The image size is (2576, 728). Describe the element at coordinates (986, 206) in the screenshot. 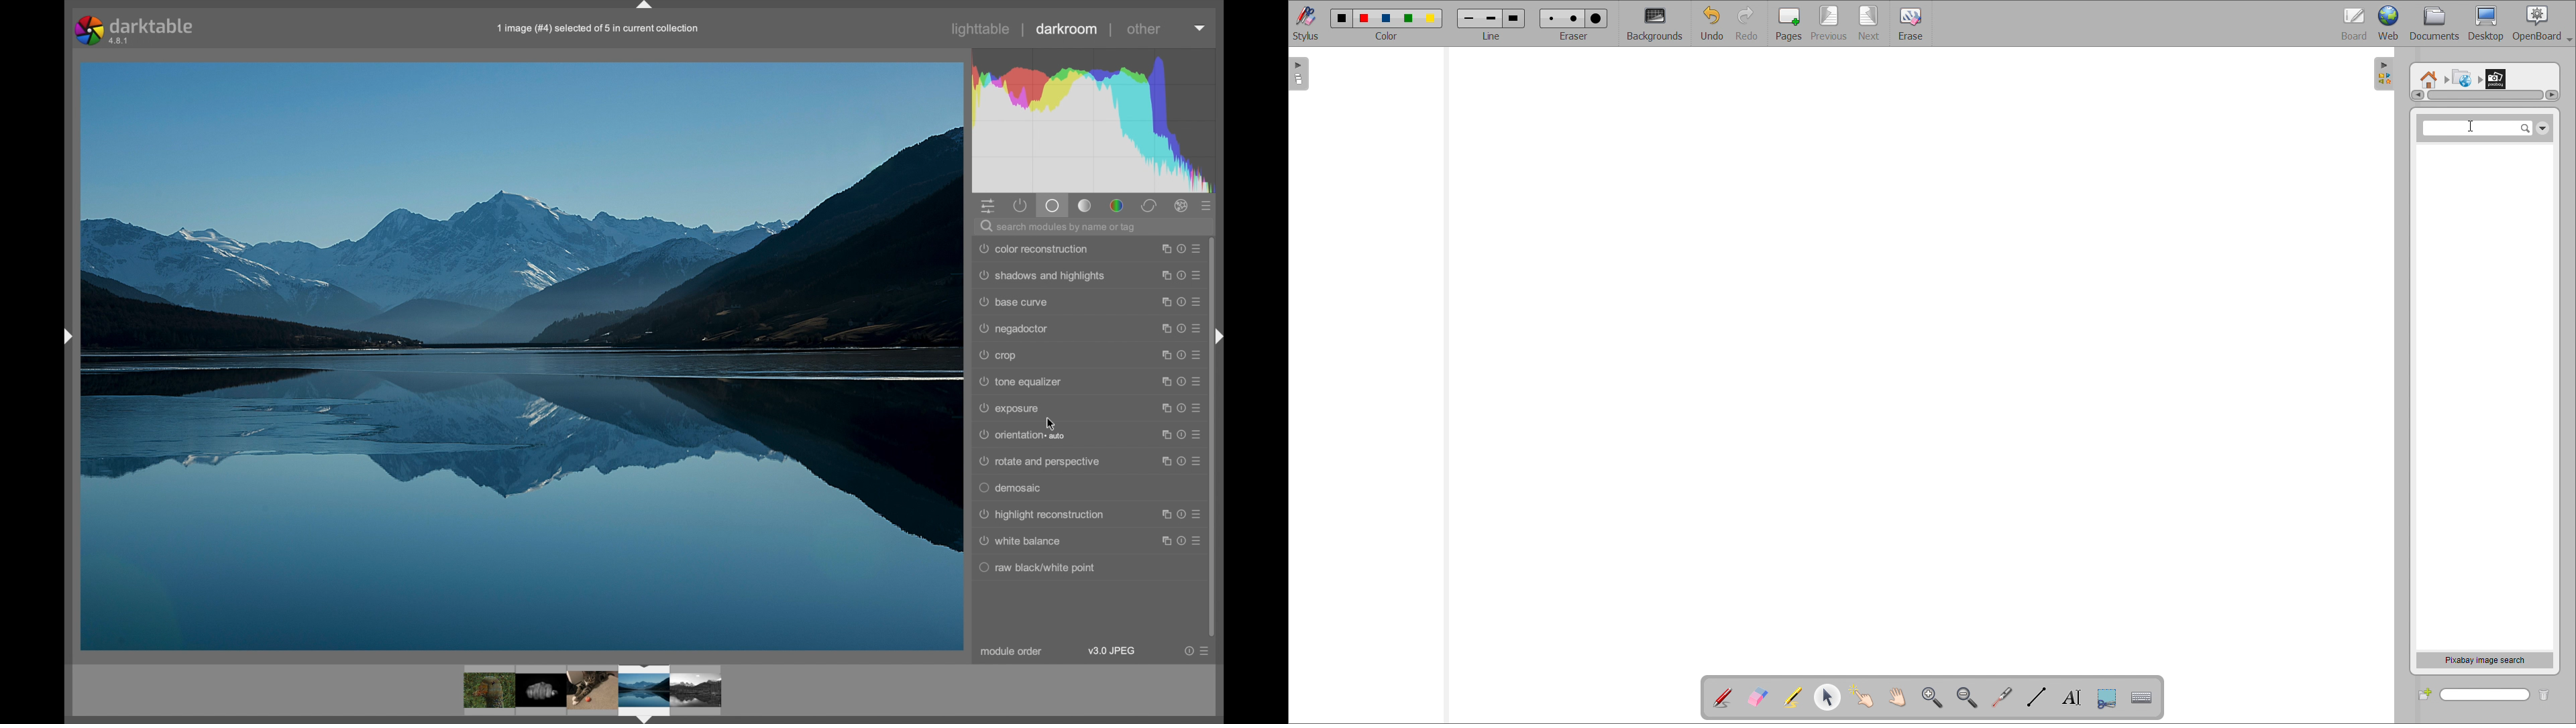

I see `quick access panel` at that location.